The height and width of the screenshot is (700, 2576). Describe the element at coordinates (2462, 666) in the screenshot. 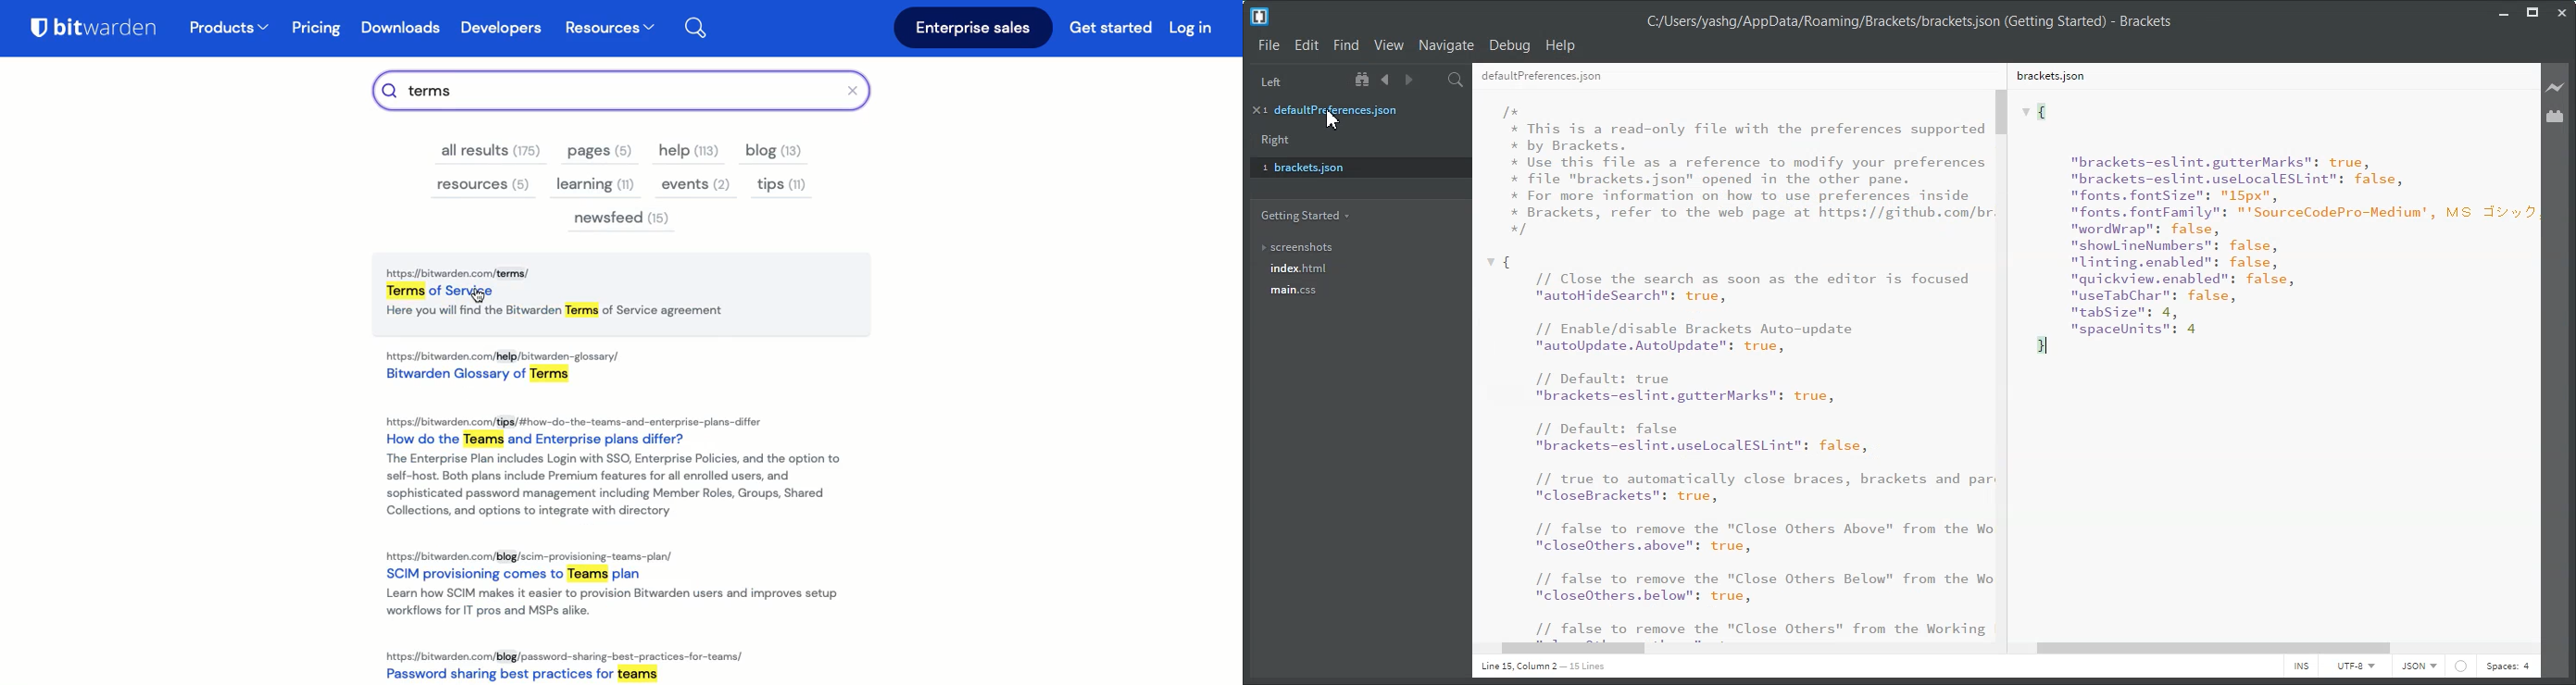

I see `circle` at that location.